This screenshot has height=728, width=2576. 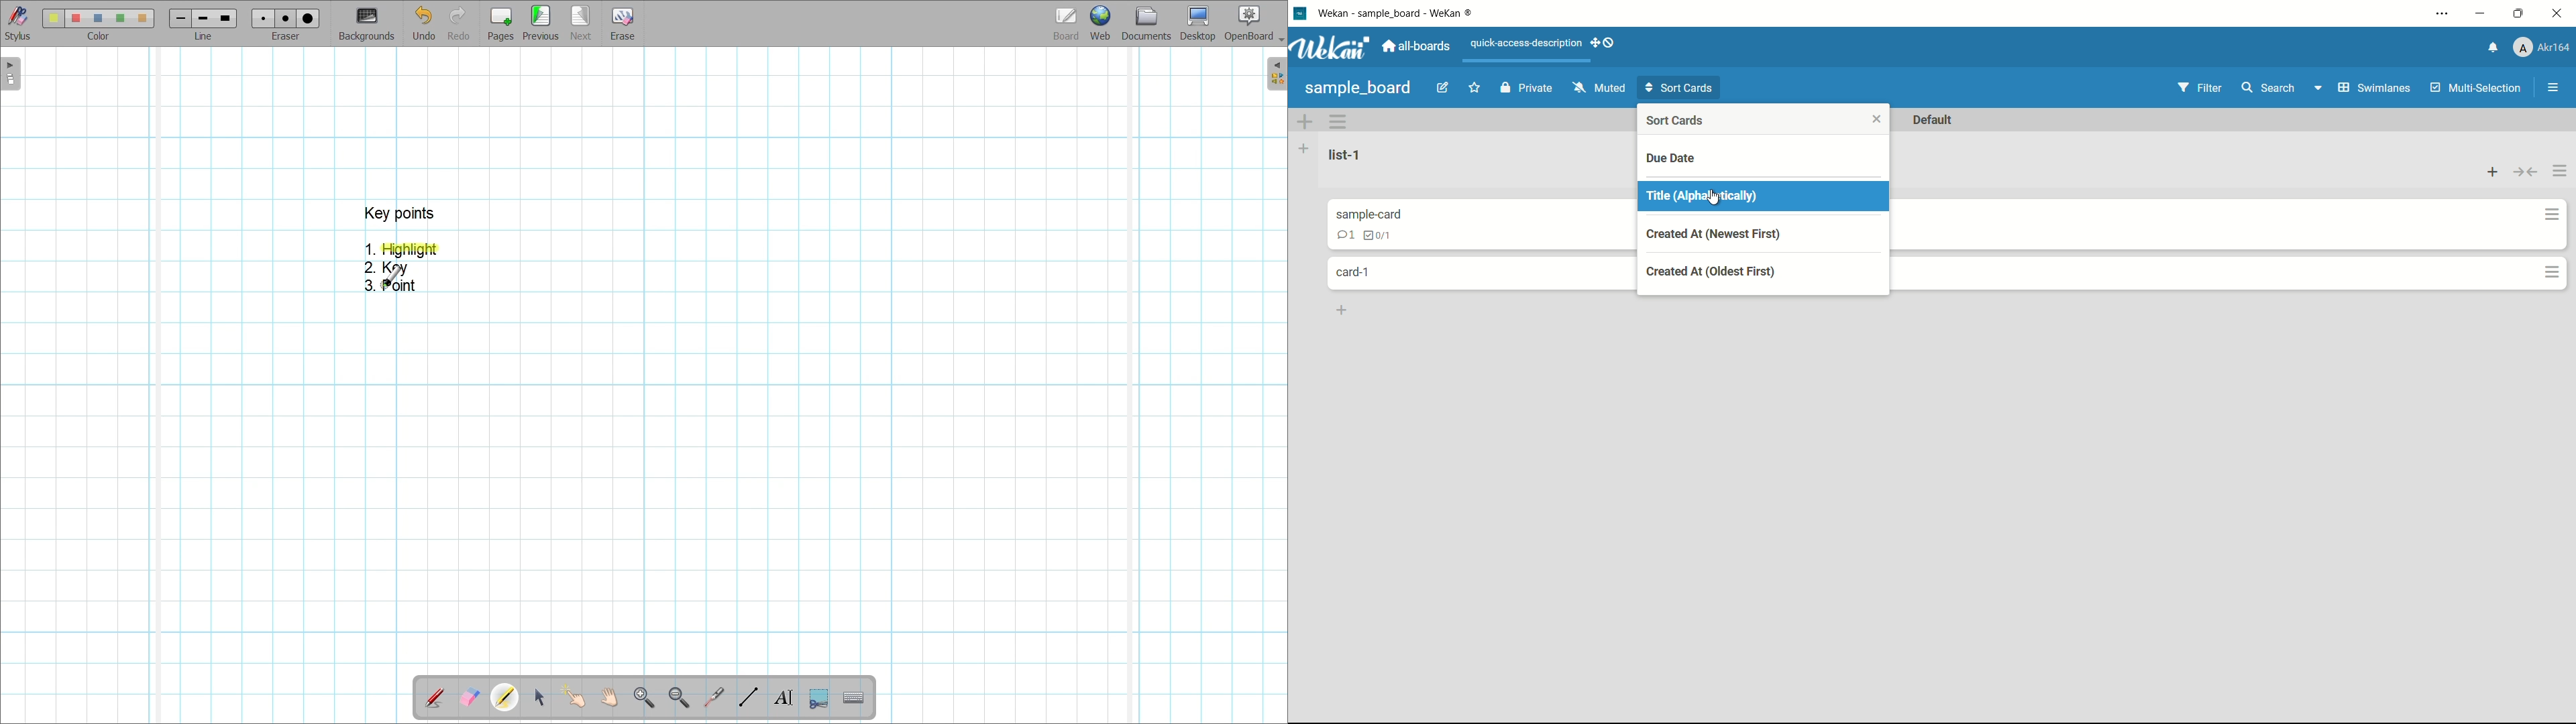 I want to click on card actions, so click(x=1338, y=120).